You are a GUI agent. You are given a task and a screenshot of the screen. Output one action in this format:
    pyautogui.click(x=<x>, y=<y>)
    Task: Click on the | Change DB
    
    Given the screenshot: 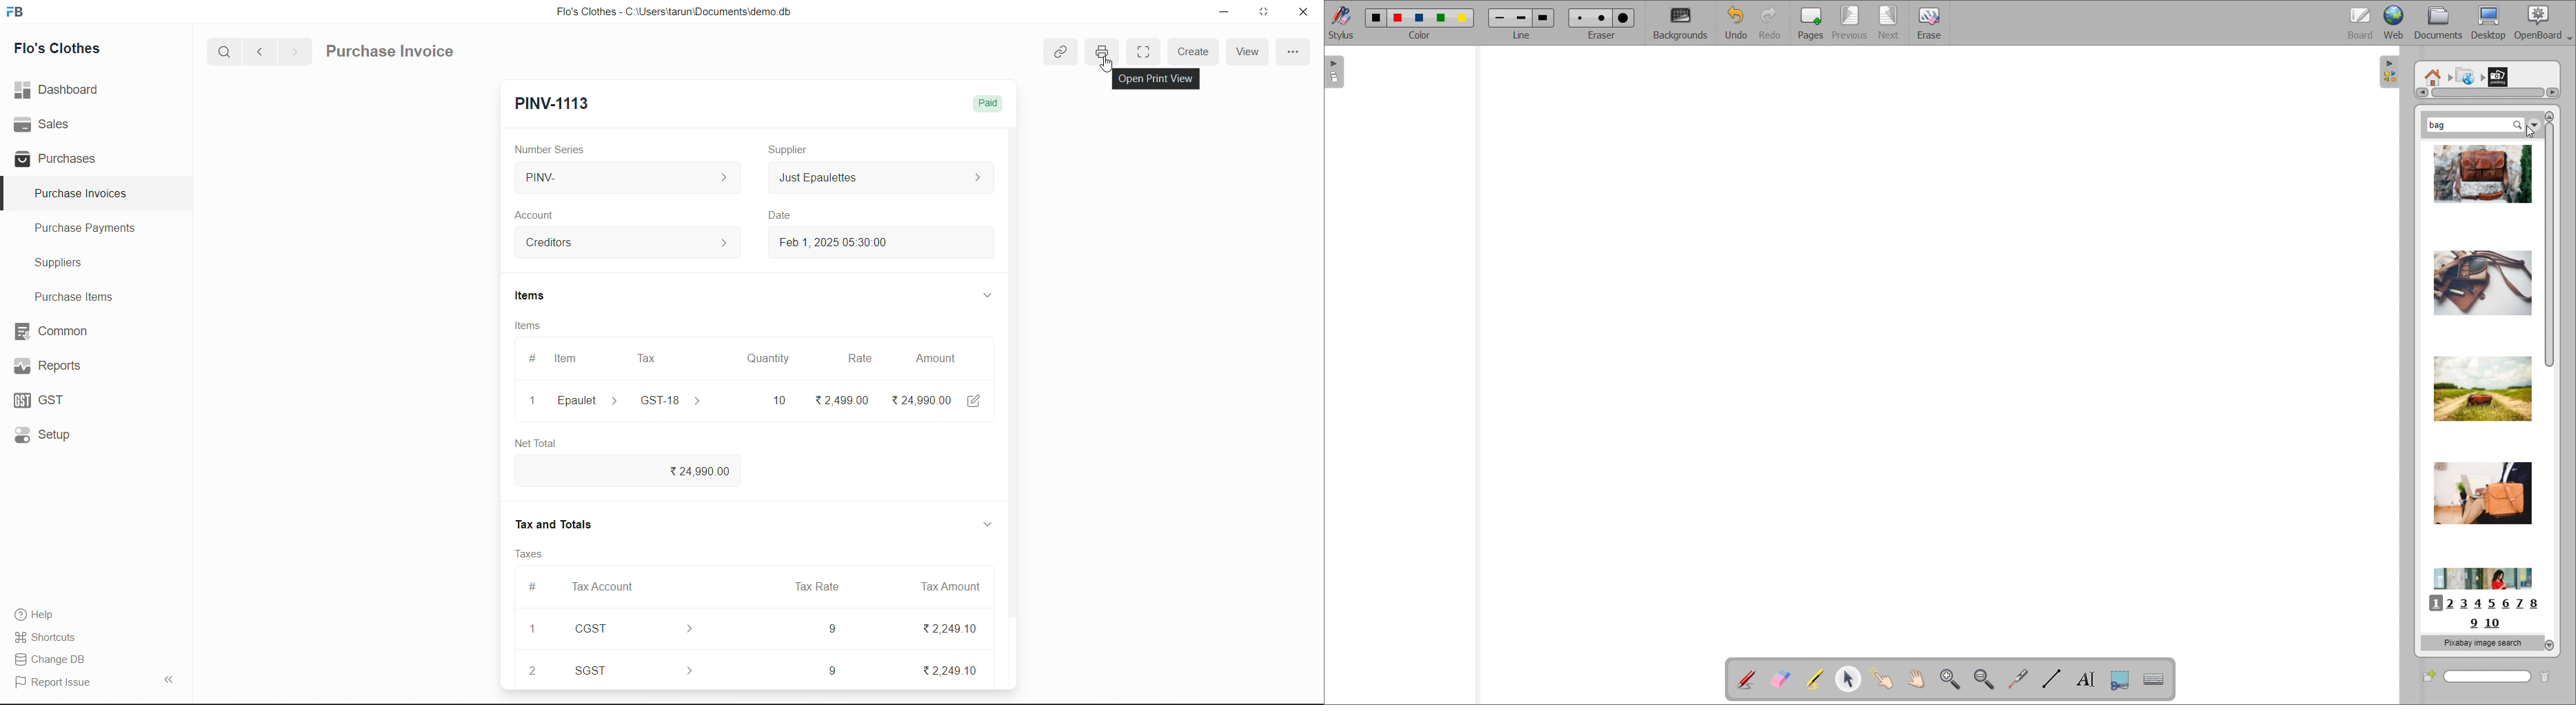 What is the action you would take?
    pyautogui.click(x=53, y=659)
    